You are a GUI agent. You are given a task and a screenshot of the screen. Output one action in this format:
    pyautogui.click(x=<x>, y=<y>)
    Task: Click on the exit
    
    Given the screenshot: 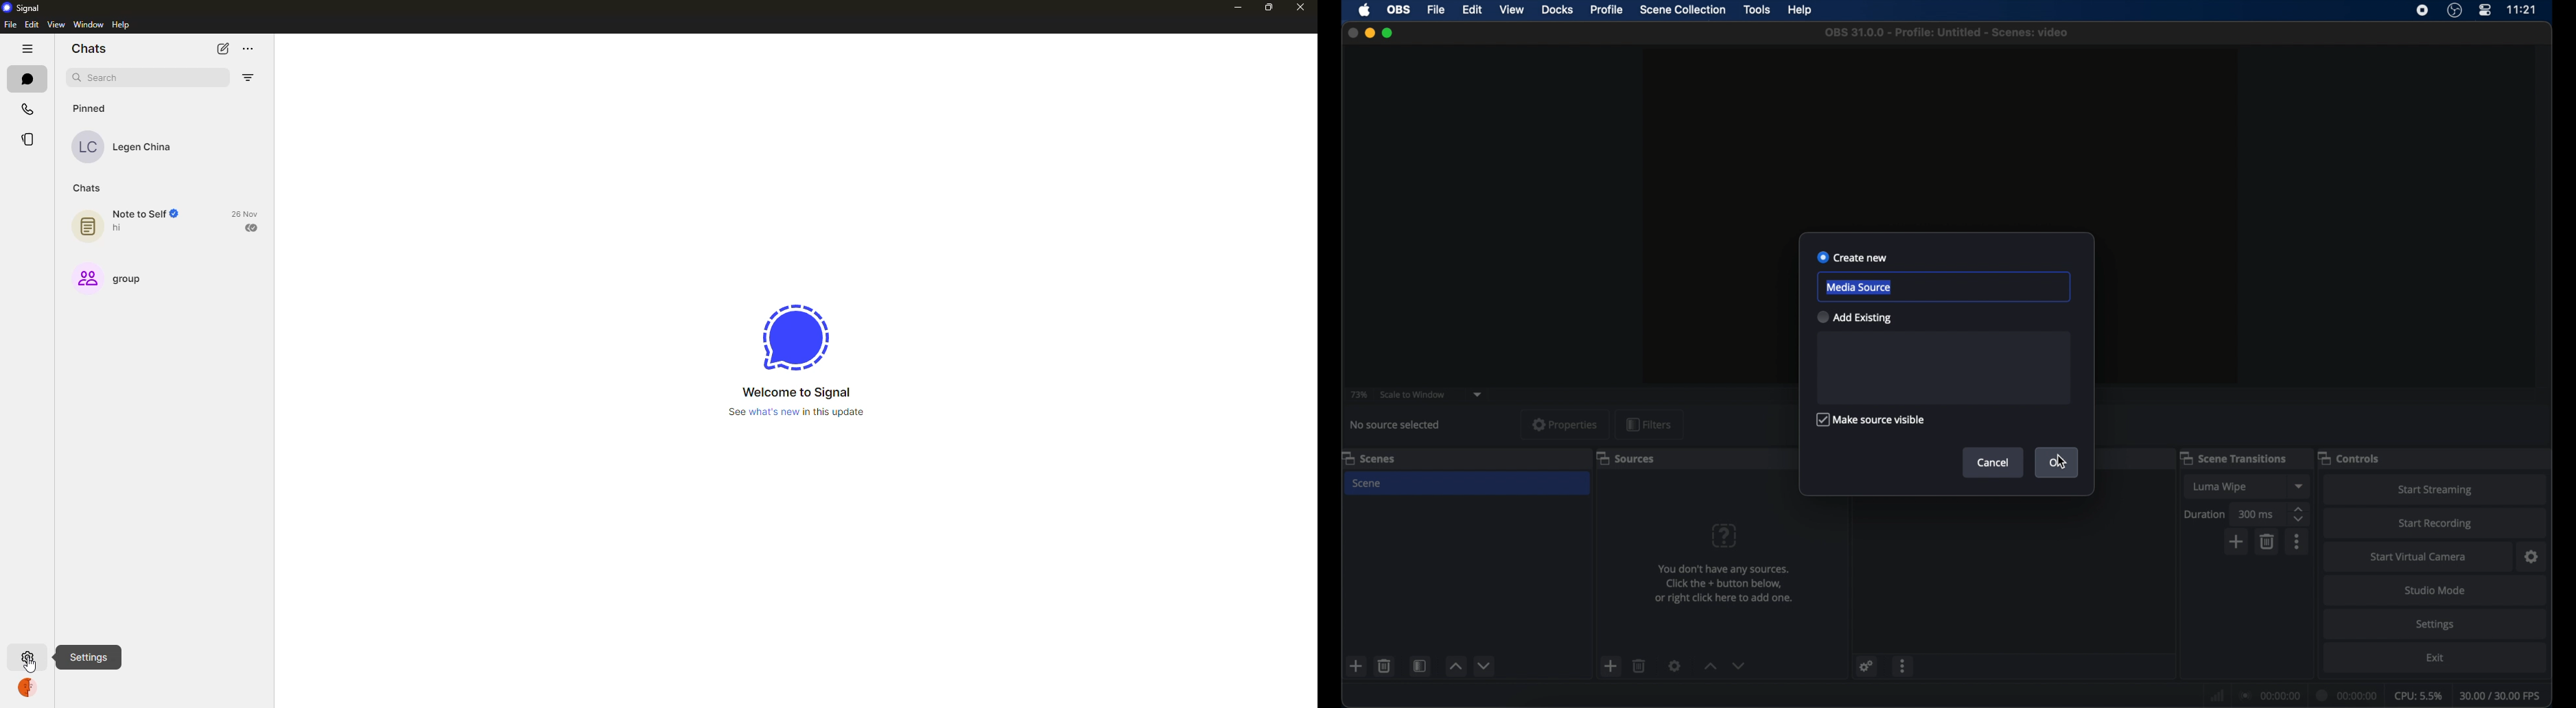 What is the action you would take?
    pyautogui.click(x=2435, y=658)
    